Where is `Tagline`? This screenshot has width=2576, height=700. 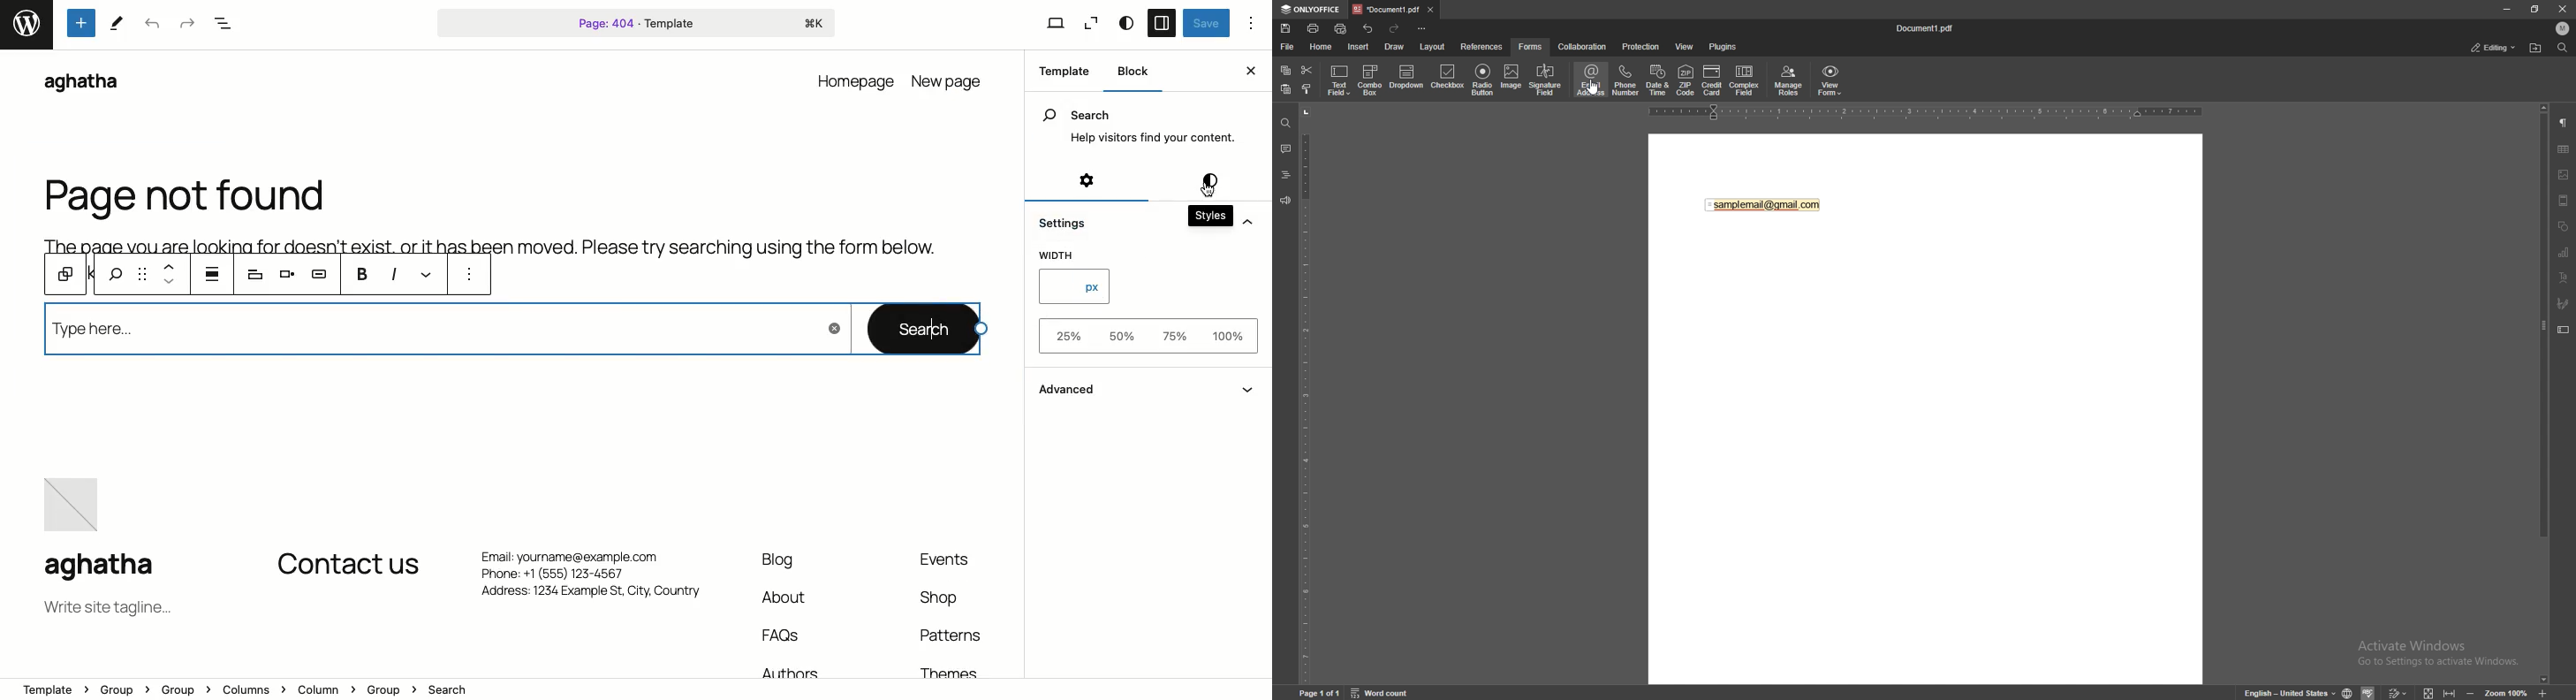 Tagline is located at coordinates (106, 609).